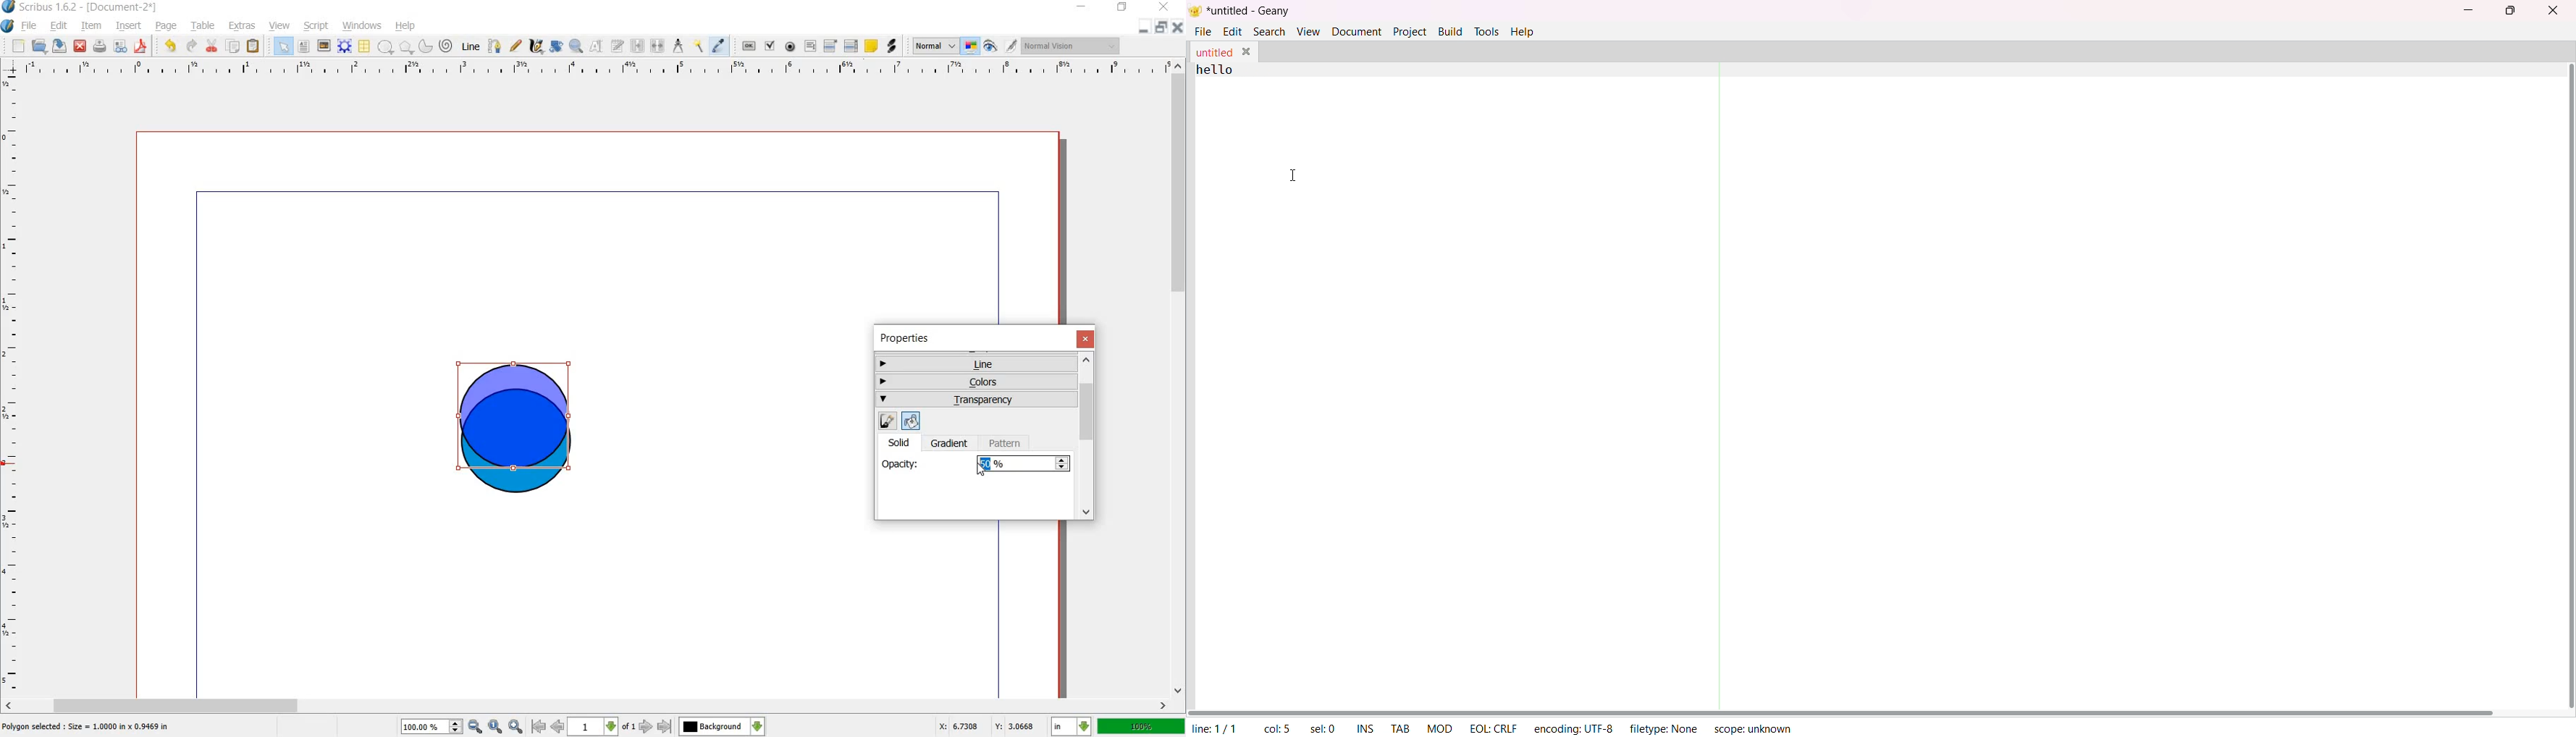  What do you see at coordinates (536, 48) in the screenshot?
I see `calligraphic line` at bounding box center [536, 48].